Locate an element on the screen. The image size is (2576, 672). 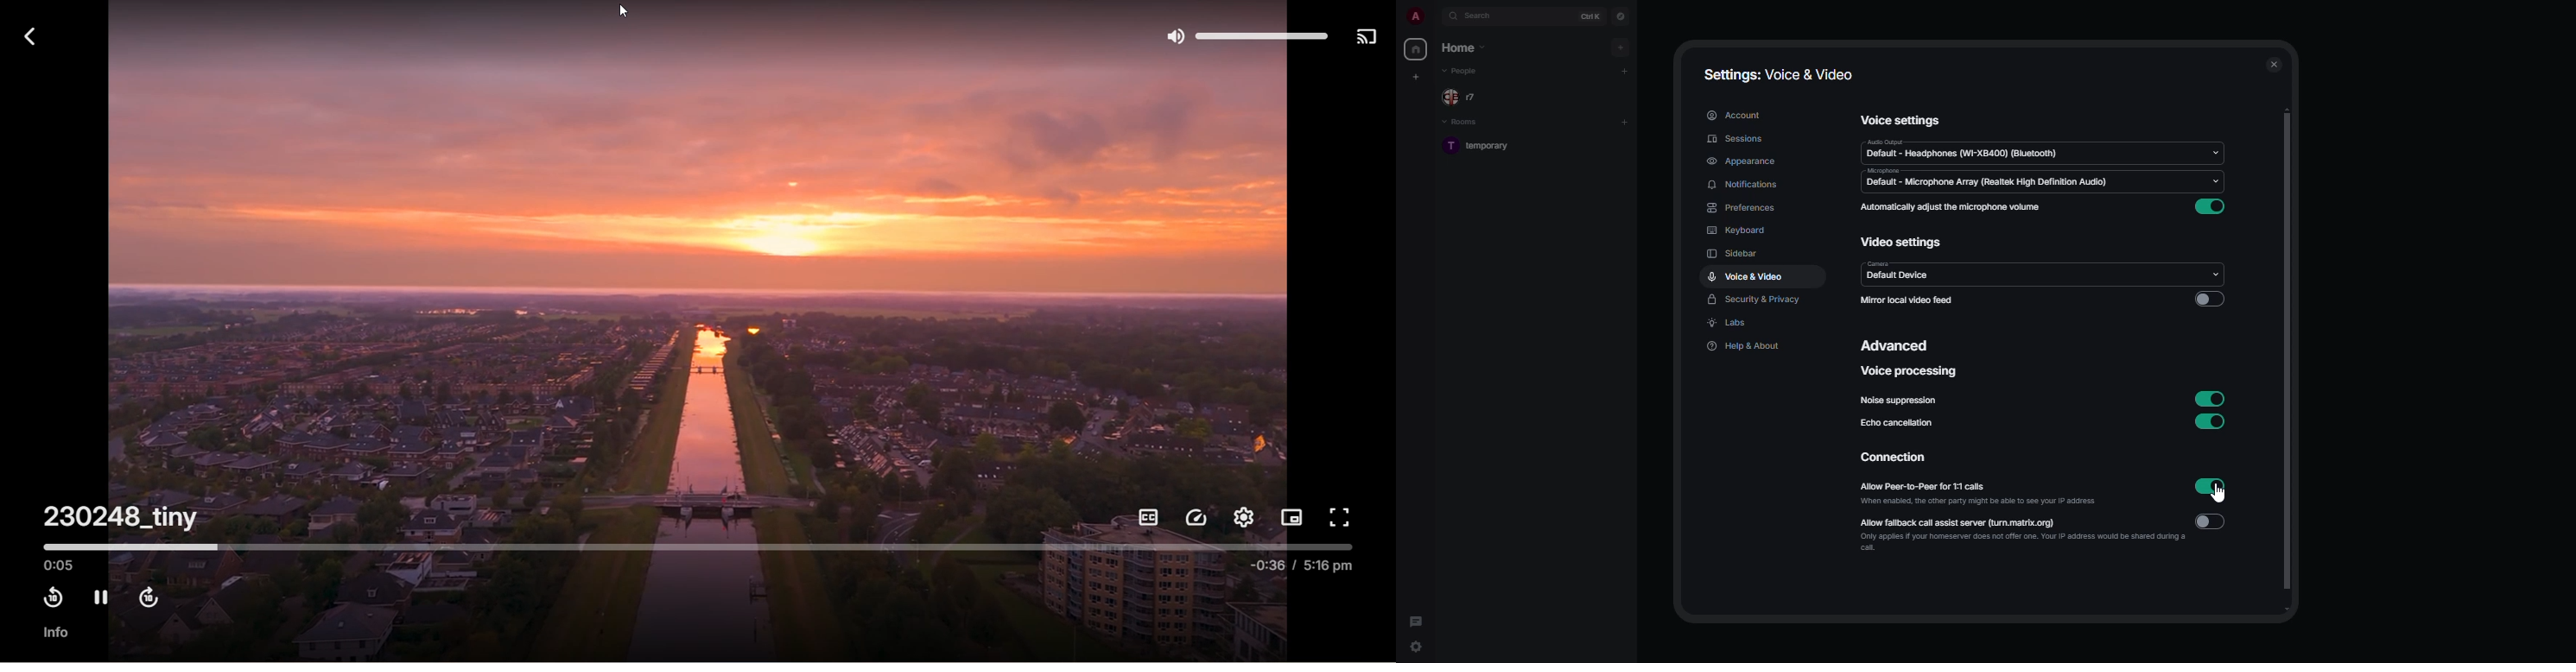
r7 is located at coordinates (1466, 96).